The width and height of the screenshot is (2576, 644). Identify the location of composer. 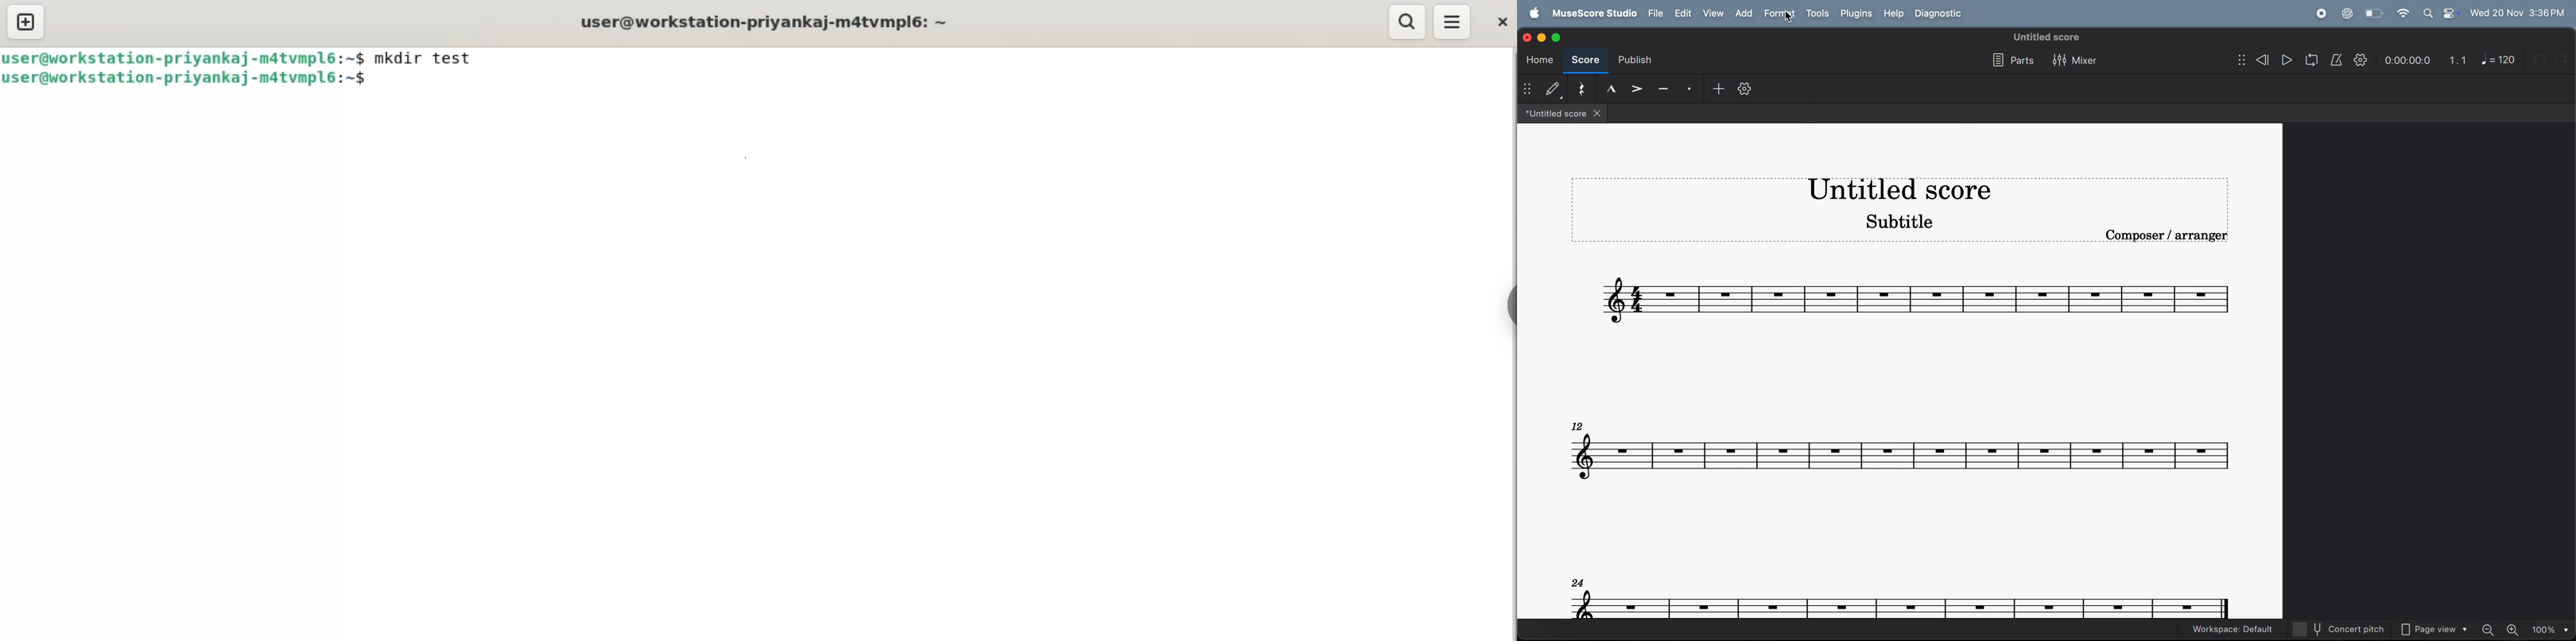
(2170, 238).